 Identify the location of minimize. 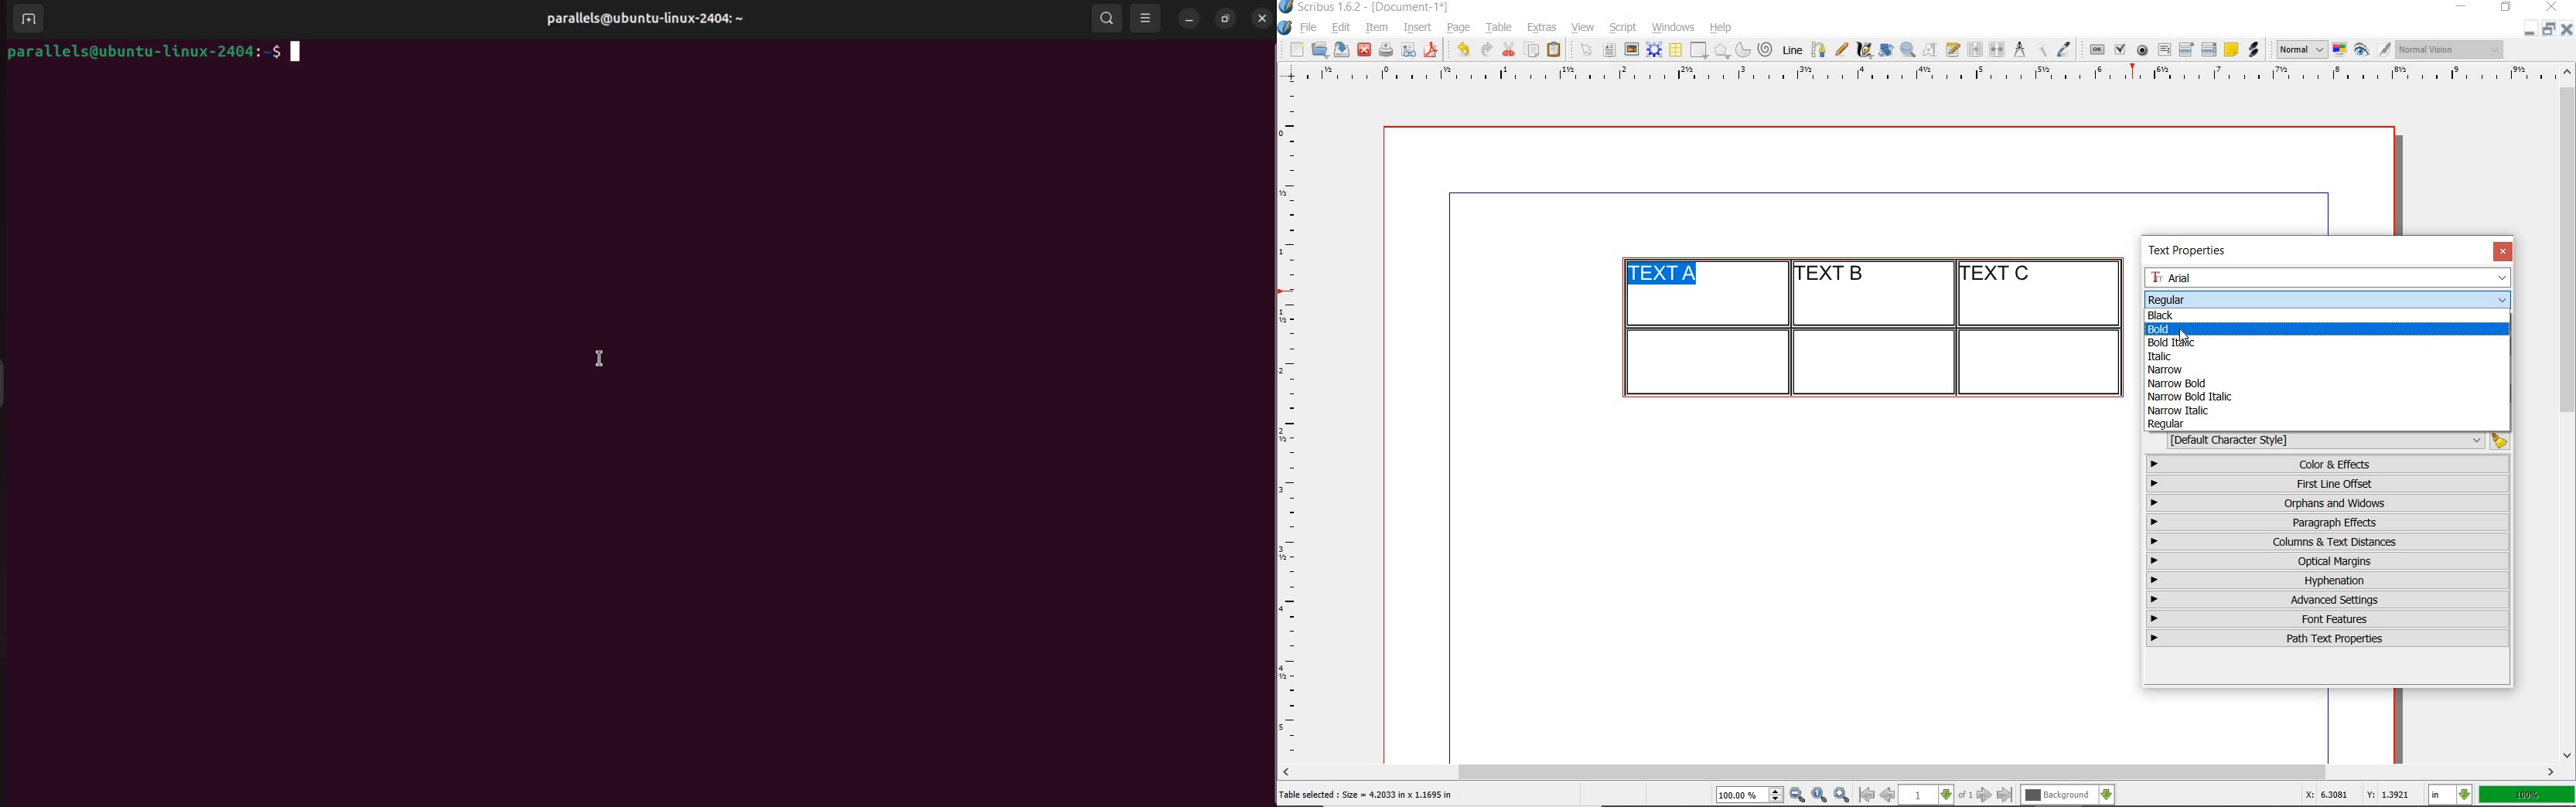
(2530, 28).